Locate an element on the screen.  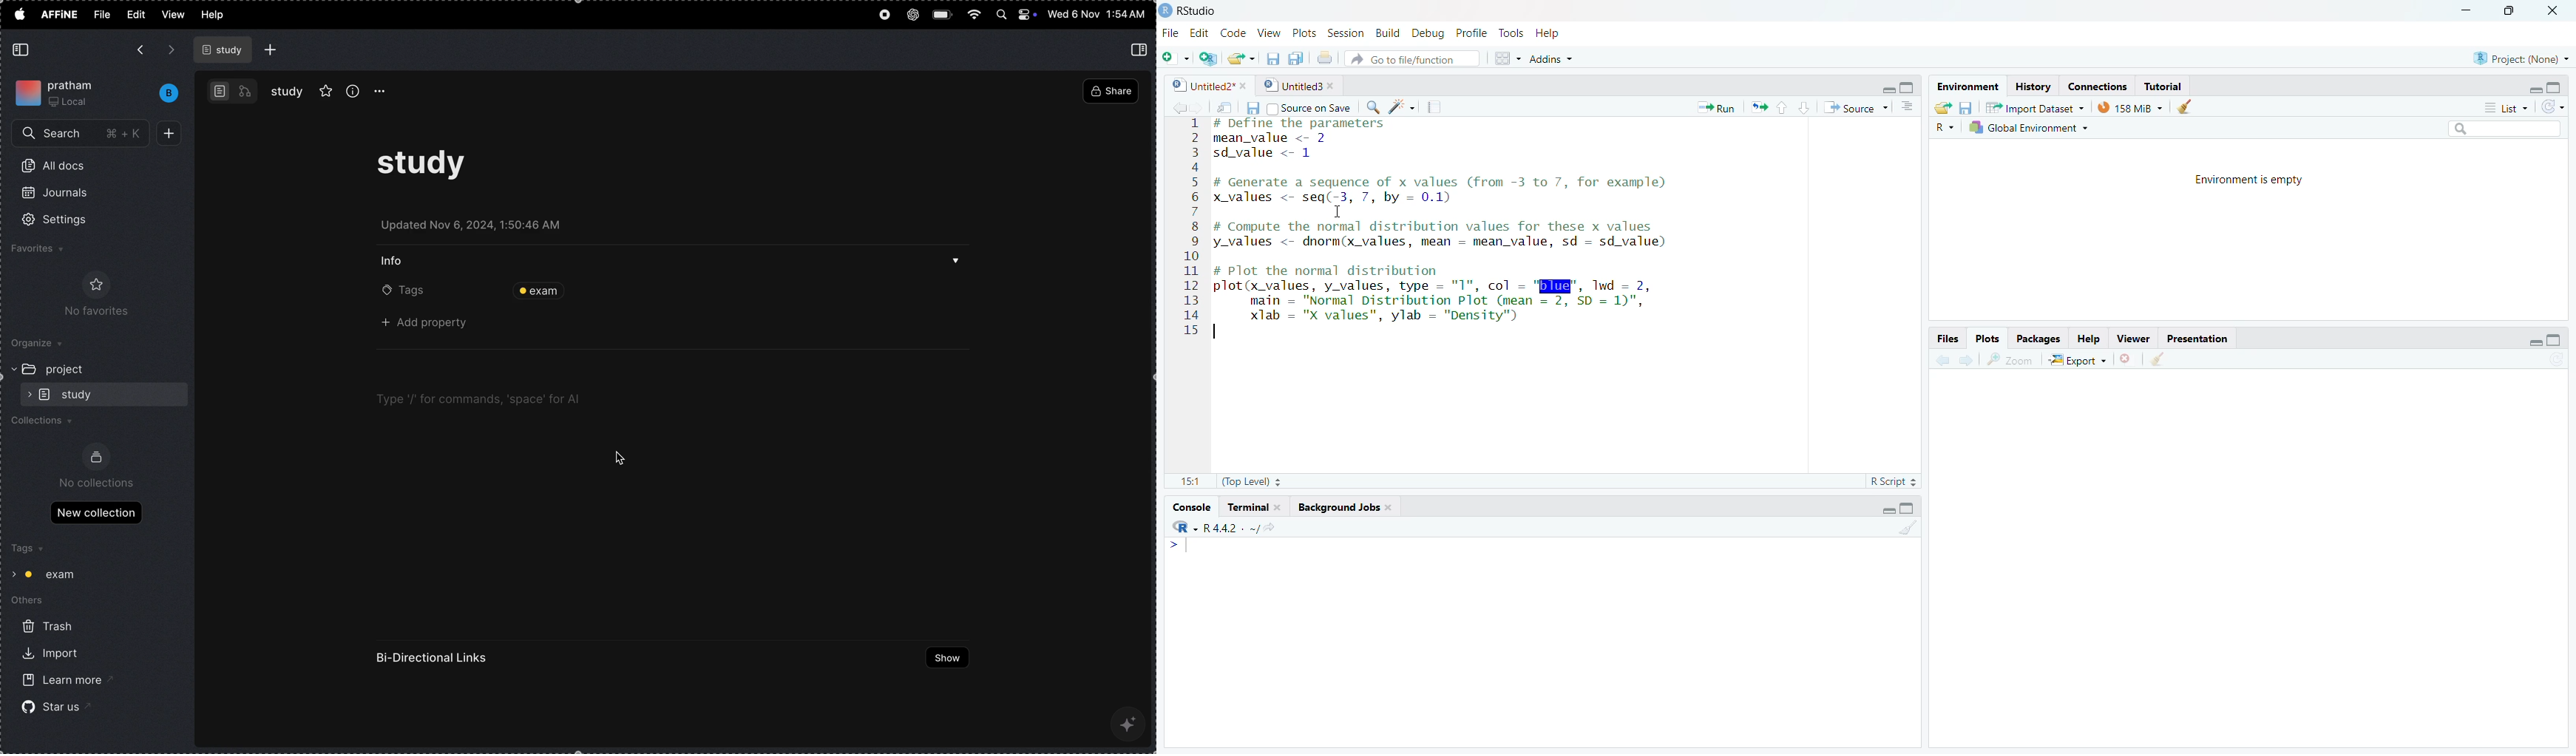
Terminal is located at coordinates (1255, 506).